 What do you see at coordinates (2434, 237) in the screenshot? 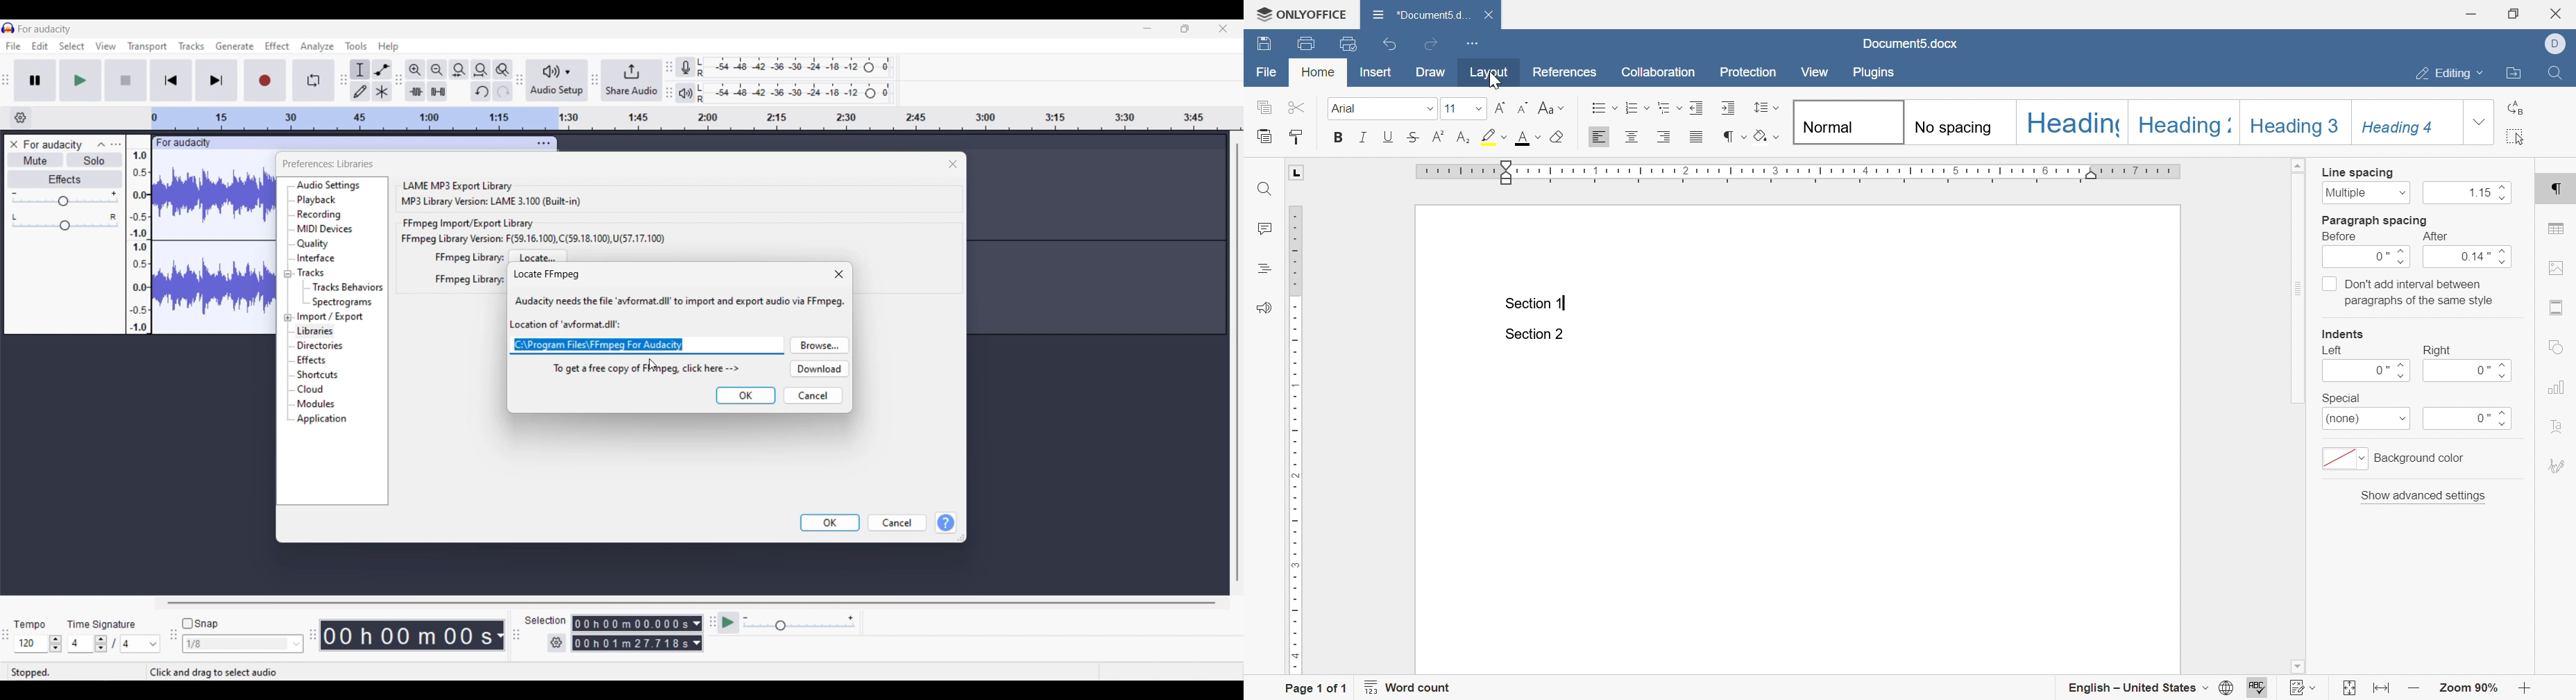
I see `after` at bounding box center [2434, 237].